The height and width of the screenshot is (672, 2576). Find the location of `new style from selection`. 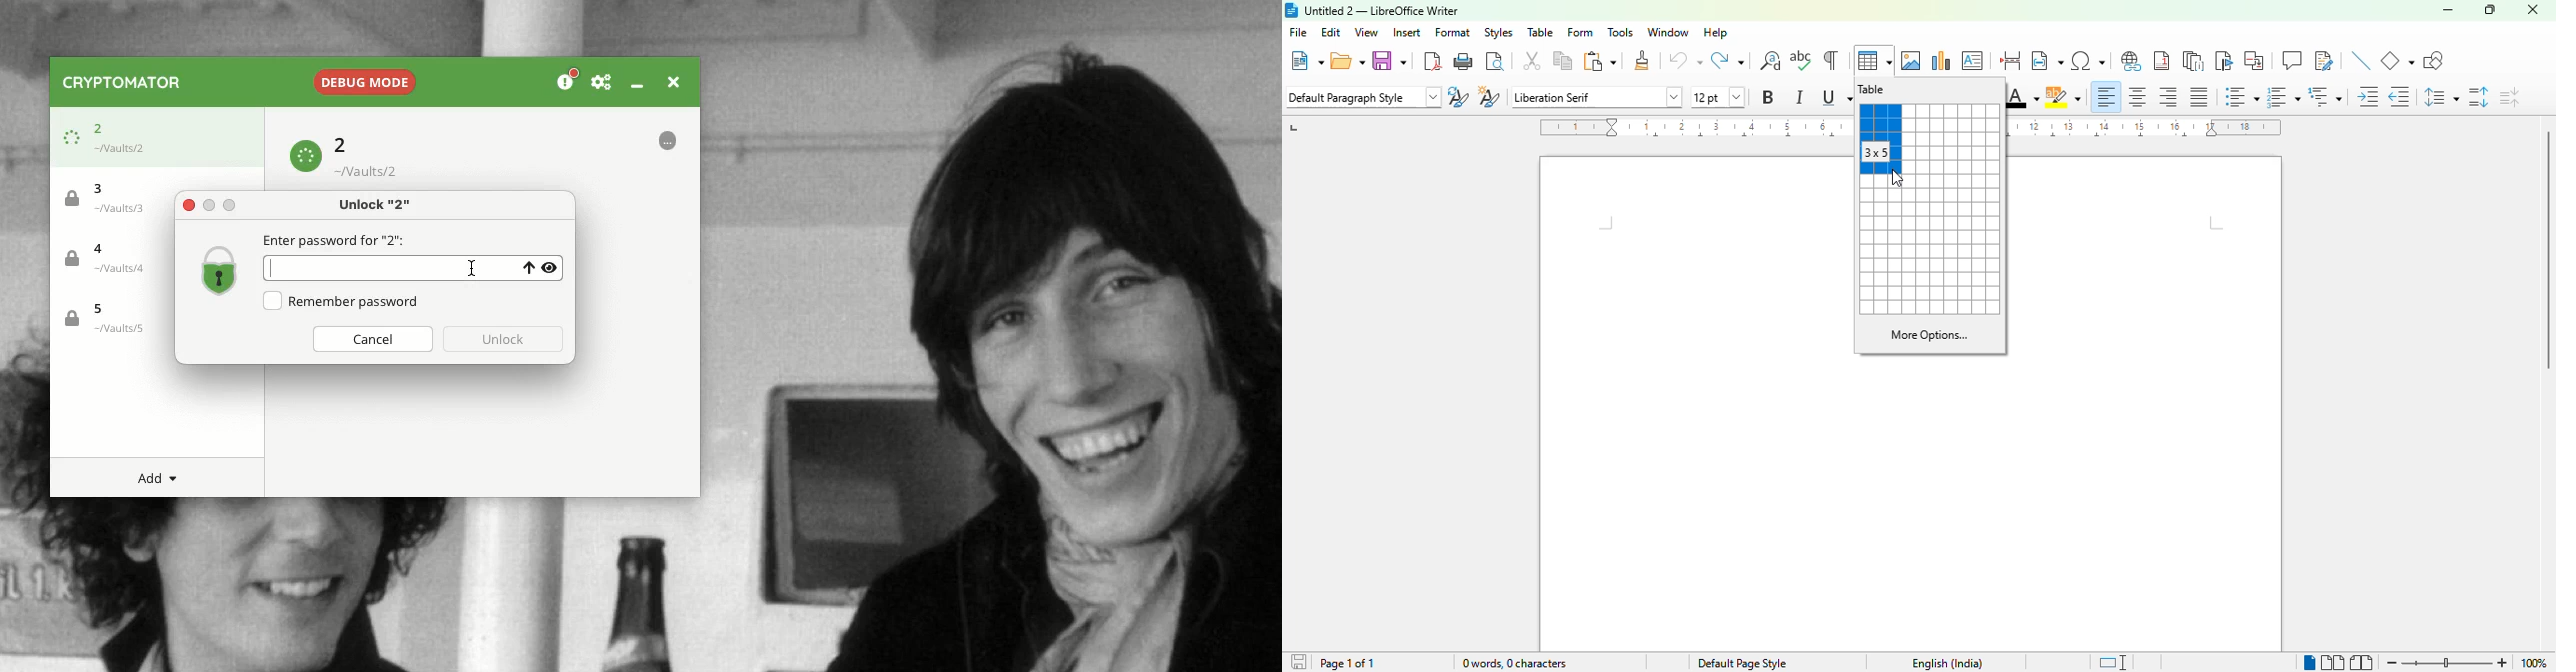

new style from selection is located at coordinates (1489, 97).